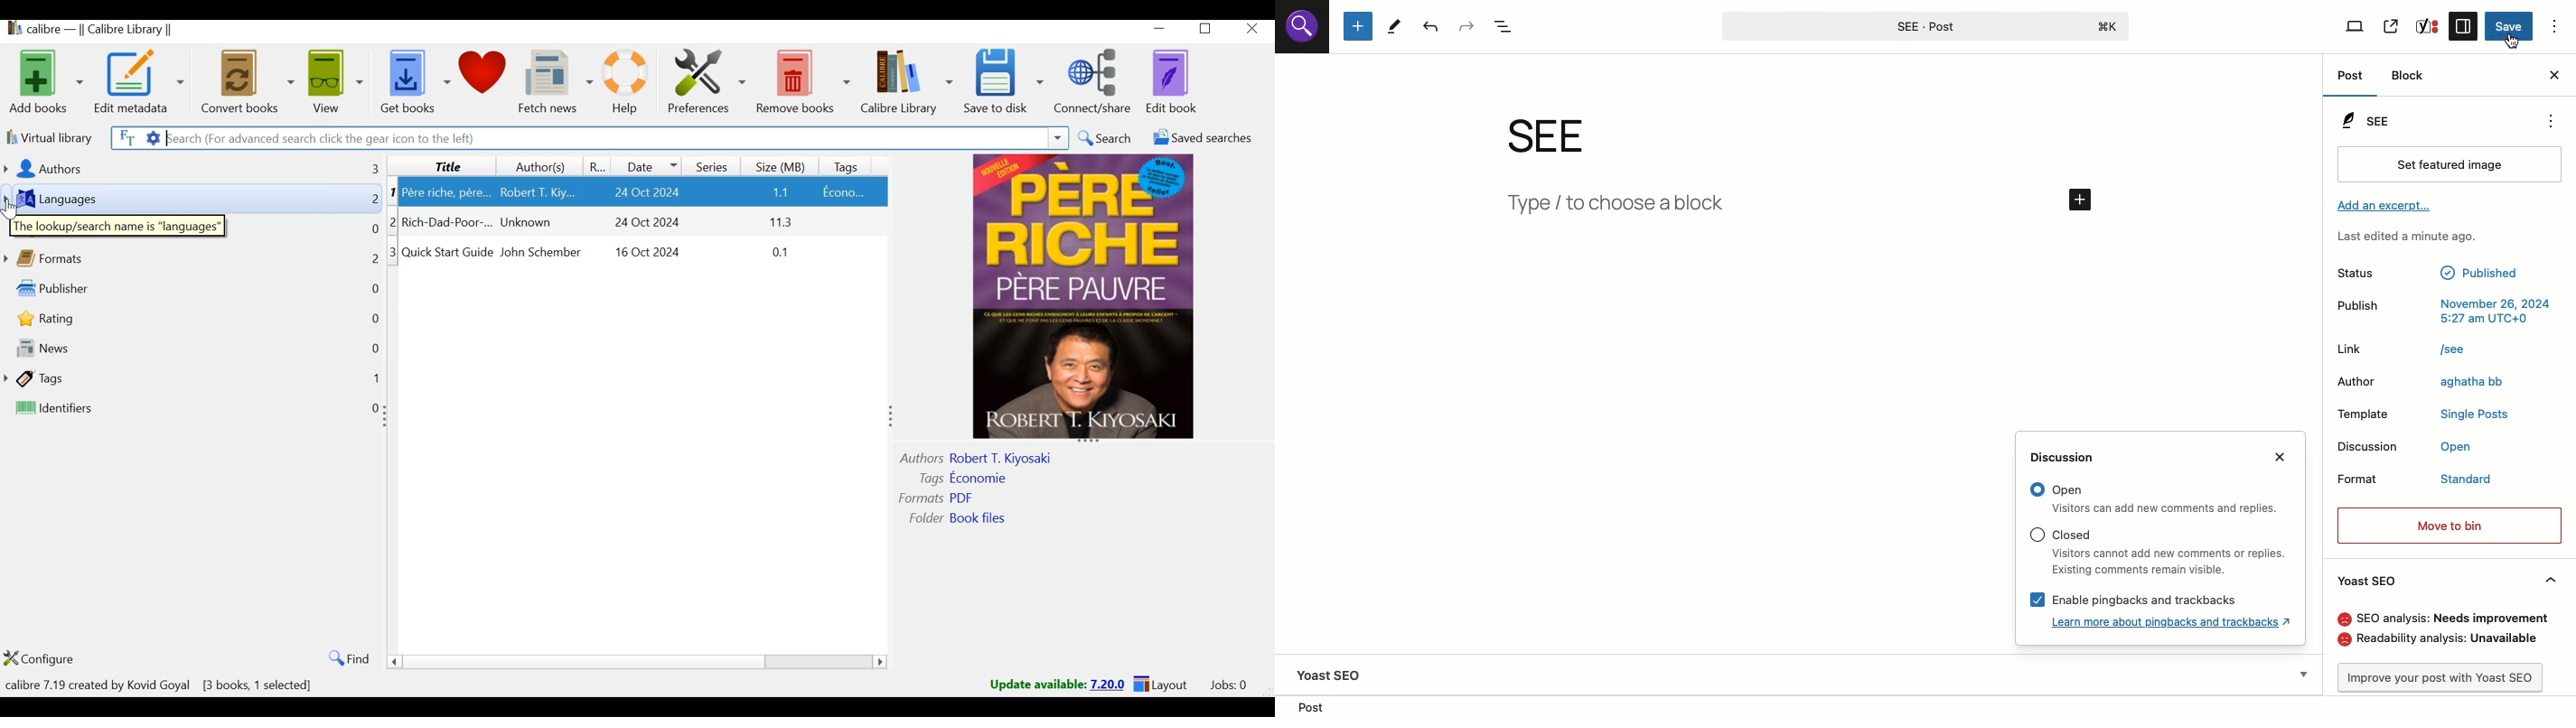  Describe the element at coordinates (2159, 499) in the screenshot. I see `Goren
Visitors can add new comments and replies.` at that location.